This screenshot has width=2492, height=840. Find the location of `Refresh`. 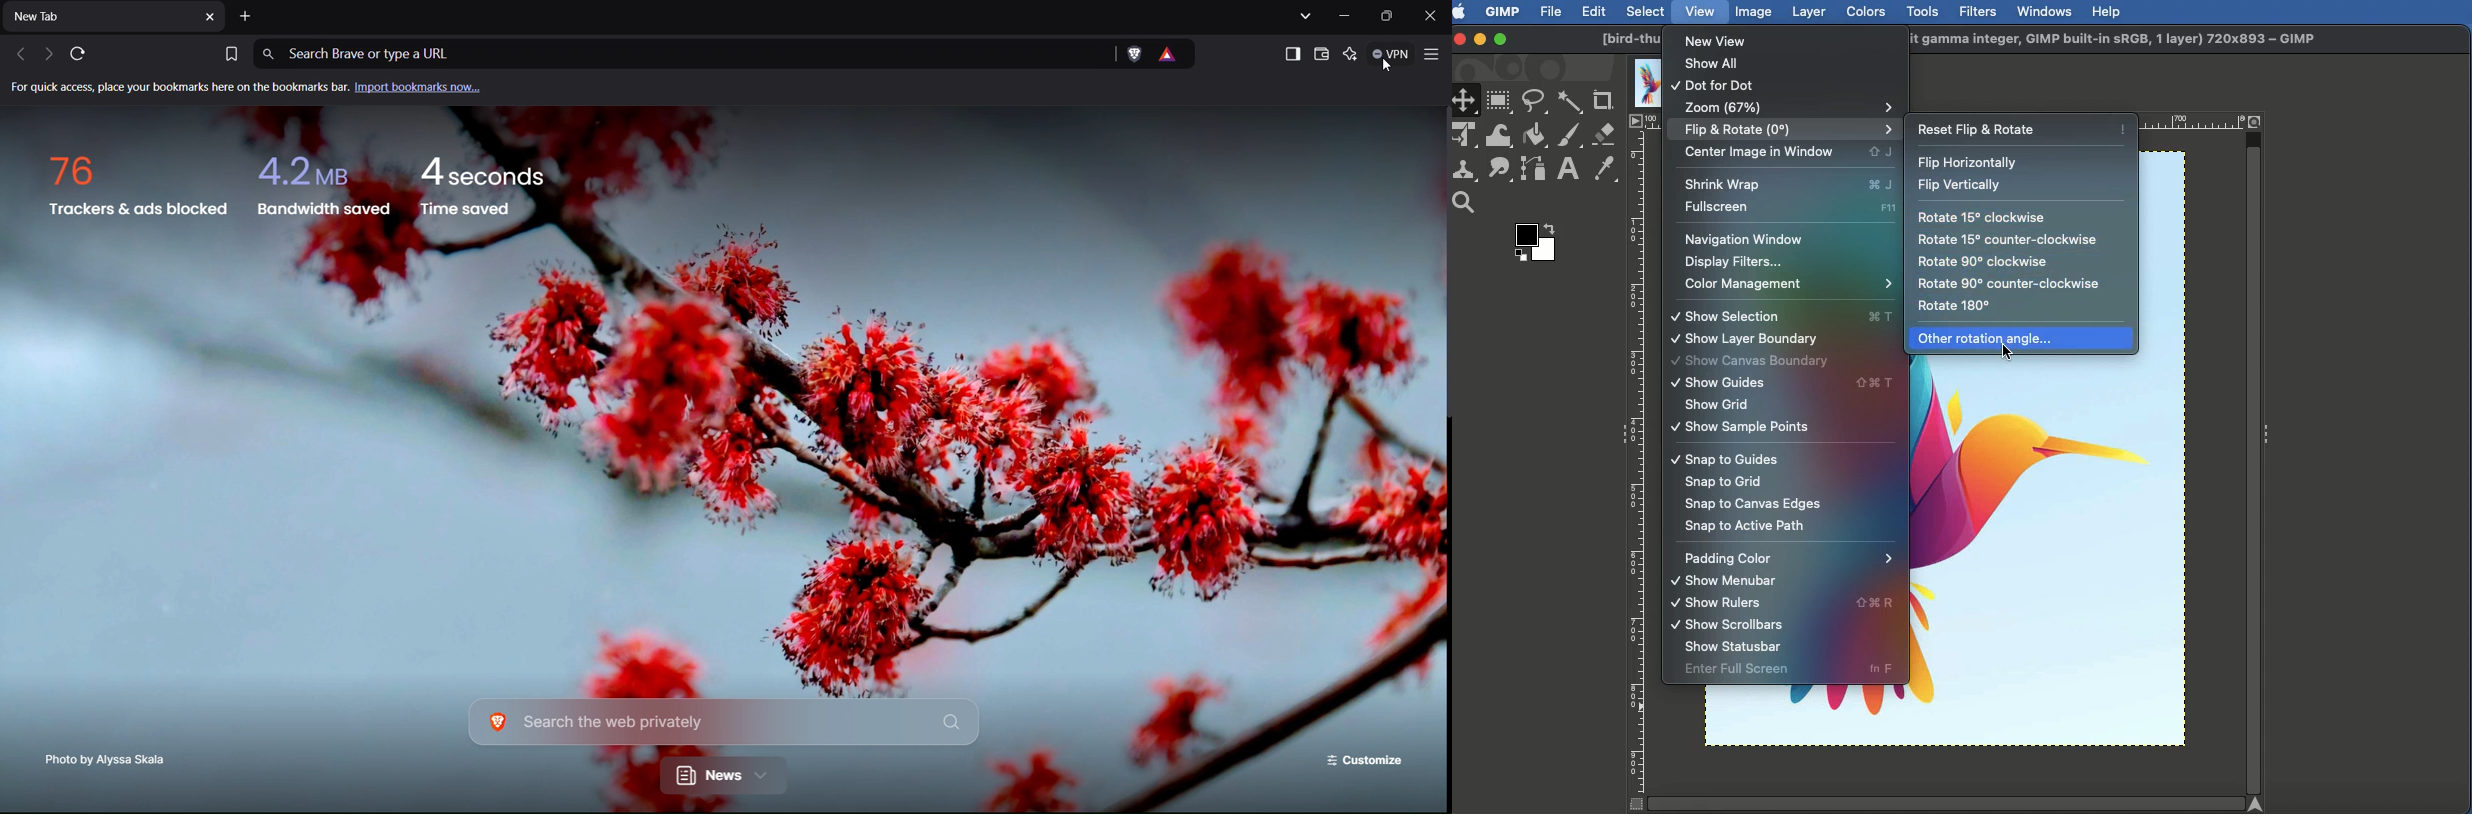

Refresh is located at coordinates (84, 53).